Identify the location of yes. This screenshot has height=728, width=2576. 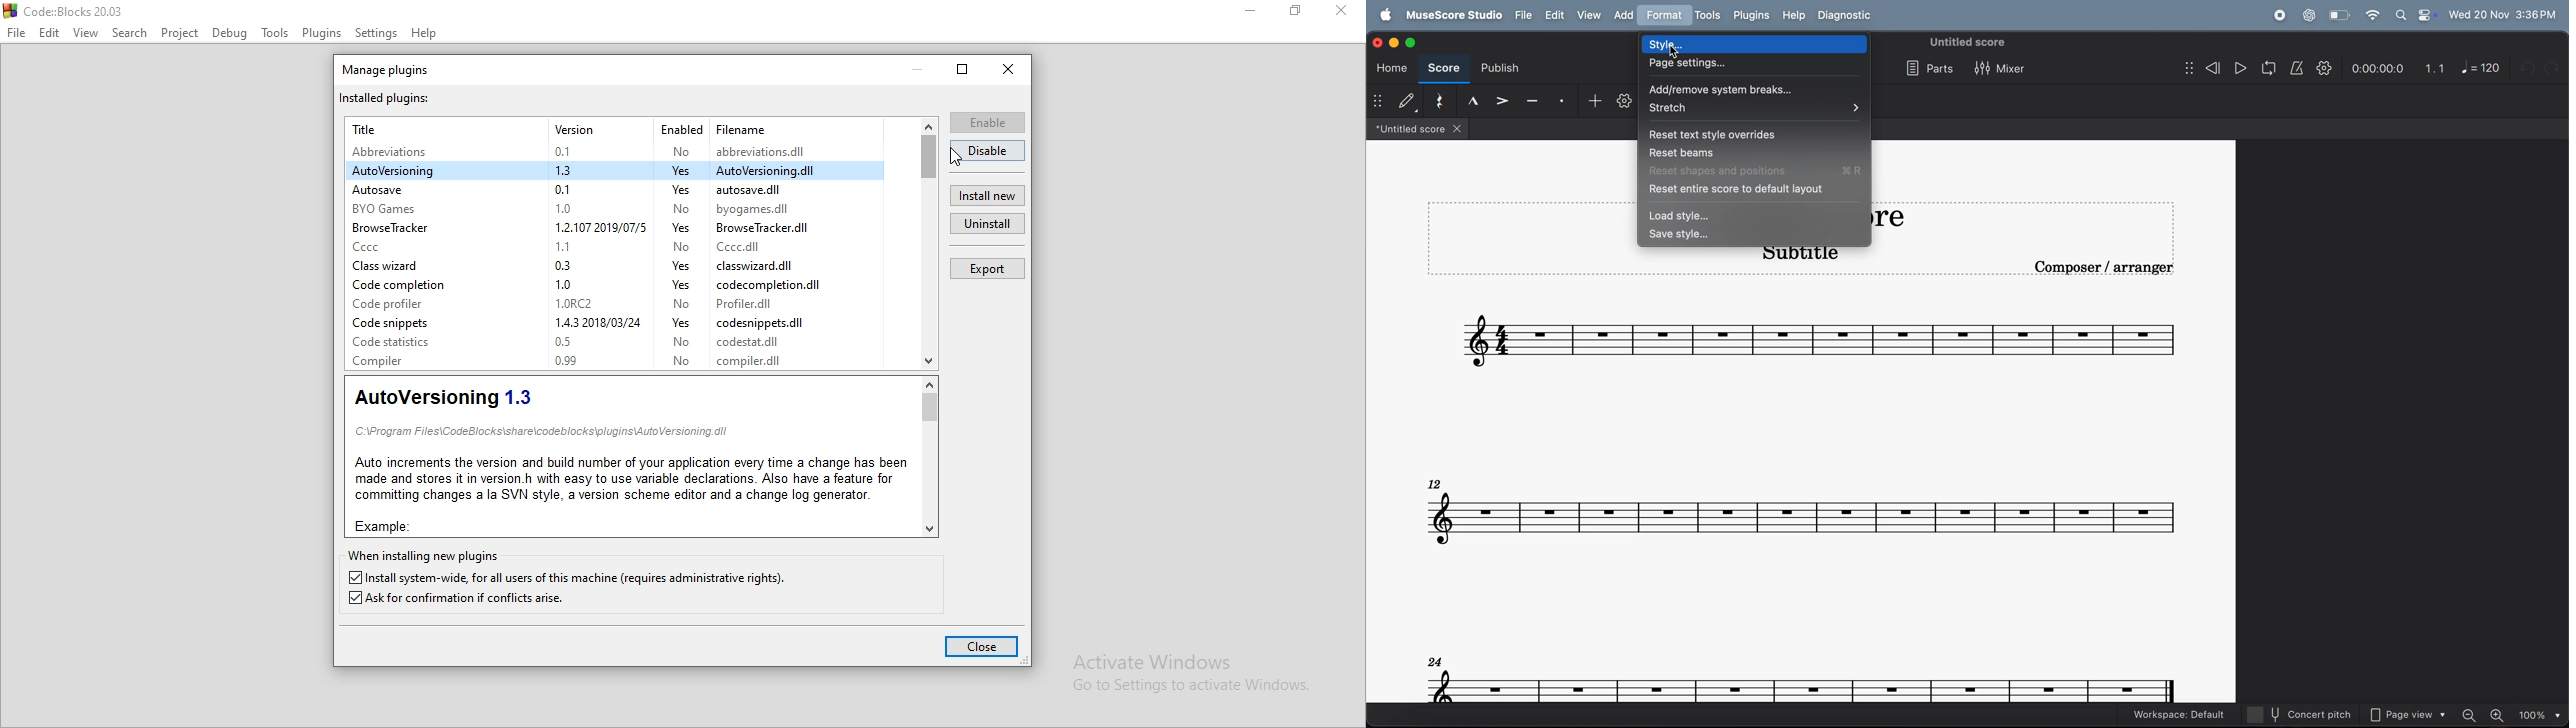
(679, 287).